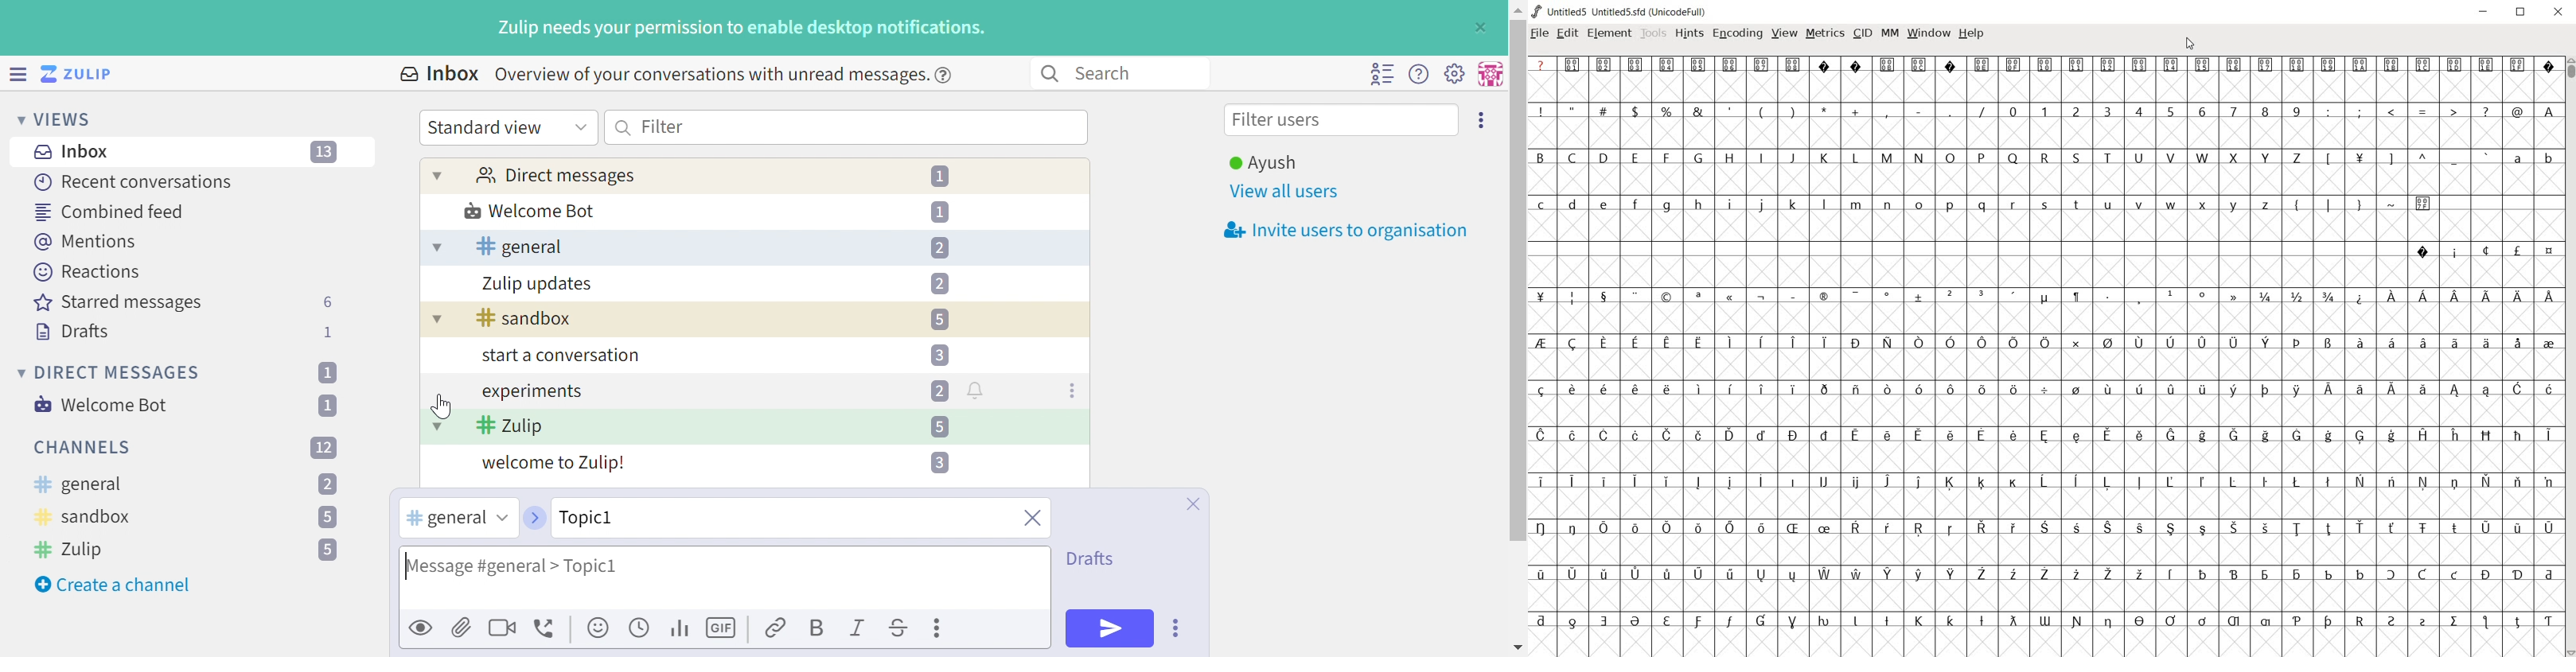 The height and width of the screenshot is (672, 2576). What do you see at coordinates (2141, 66) in the screenshot?
I see `Symbol` at bounding box center [2141, 66].